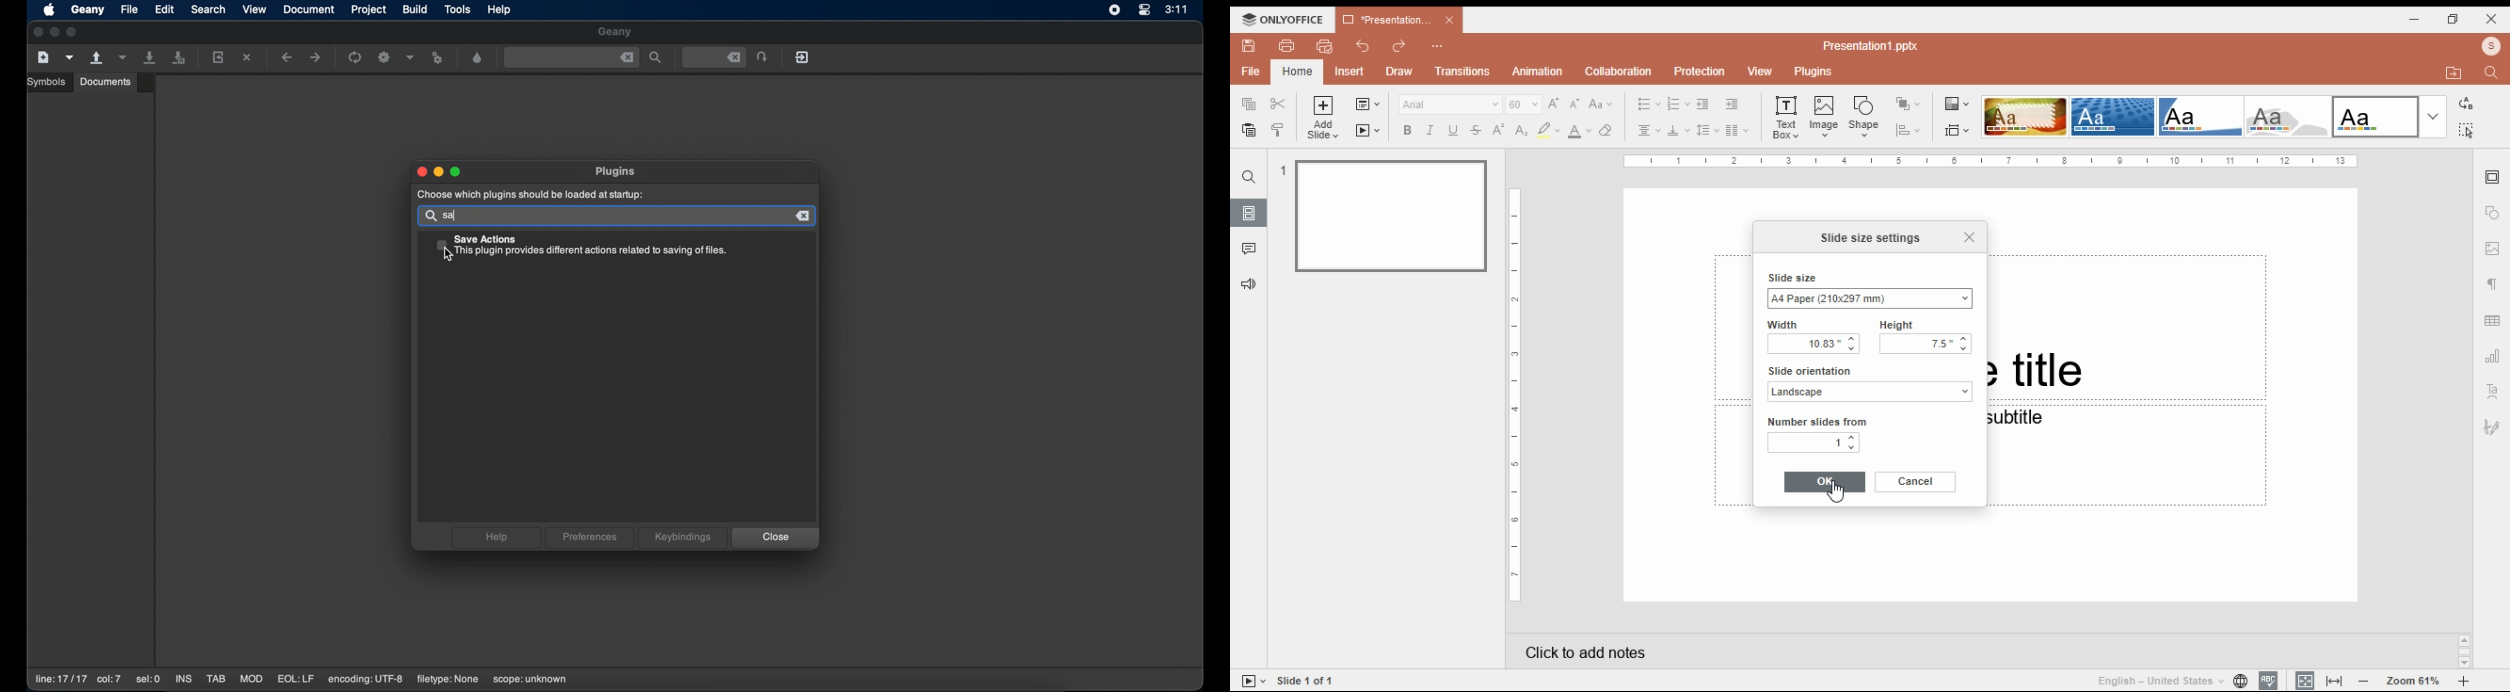 Image resolution: width=2520 pixels, height=700 pixels. I want to click on slide size settings, so click(1870, 238).